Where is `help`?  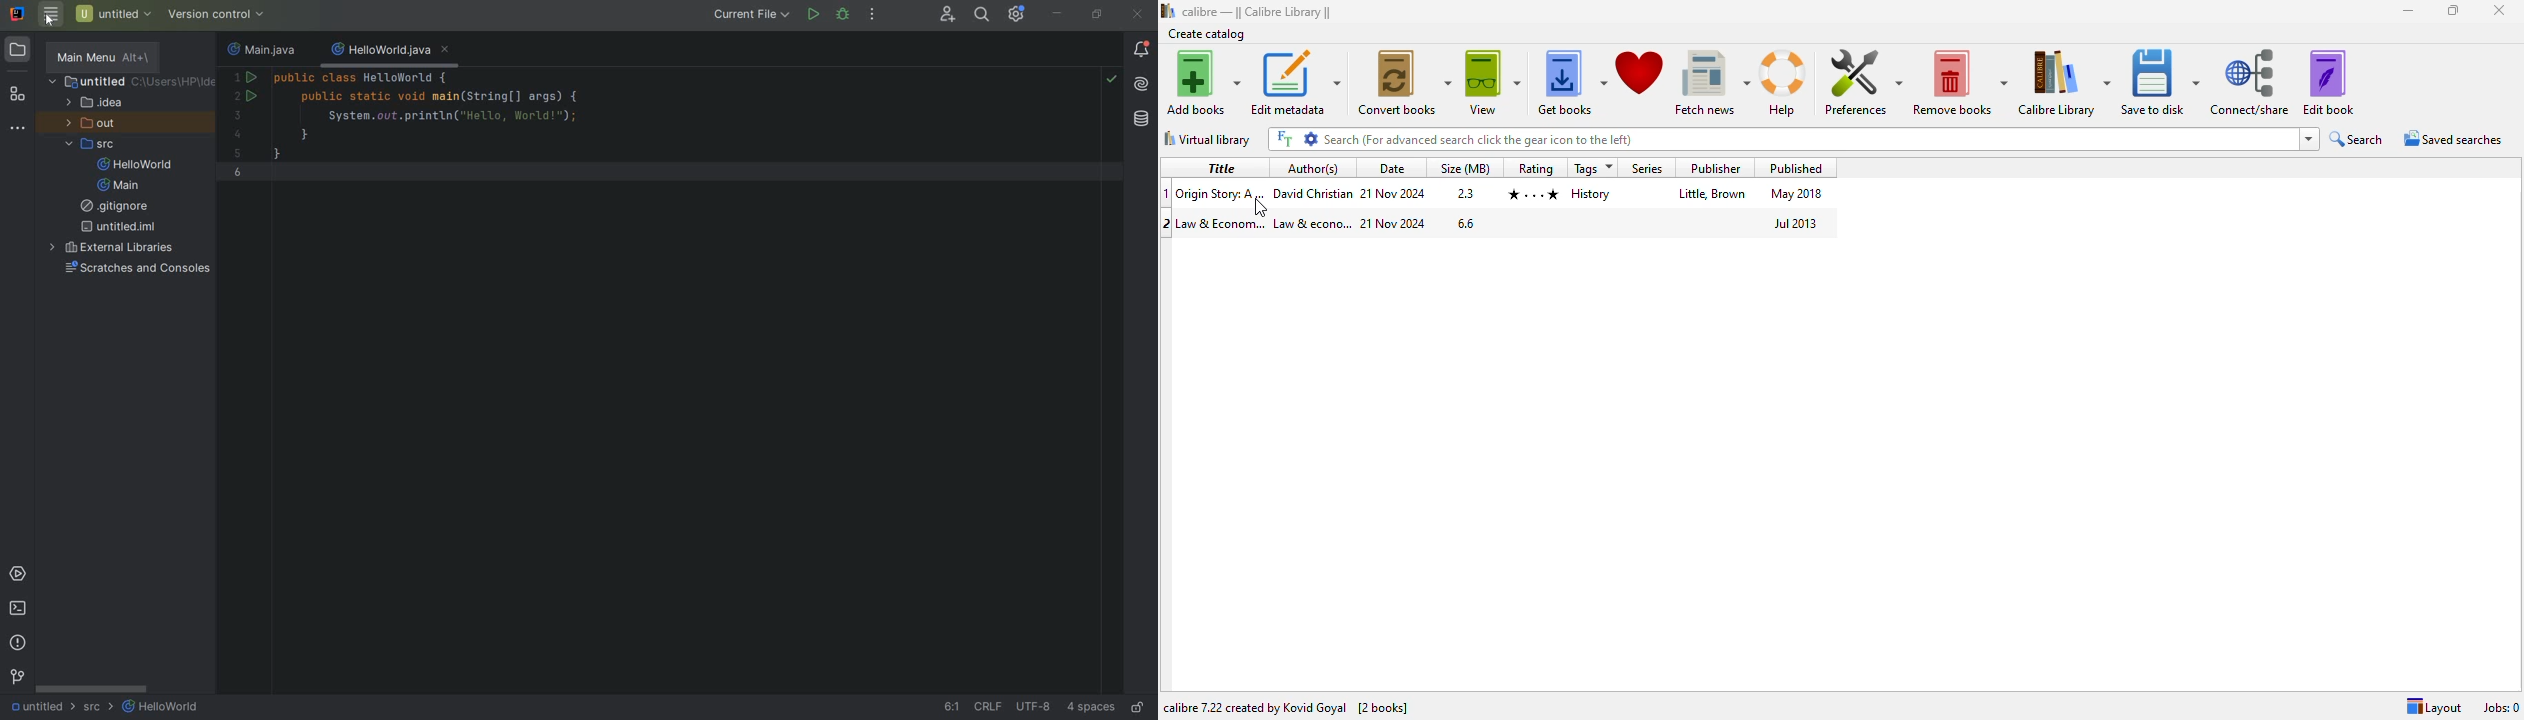 help is located at coordinates (1786, 84).